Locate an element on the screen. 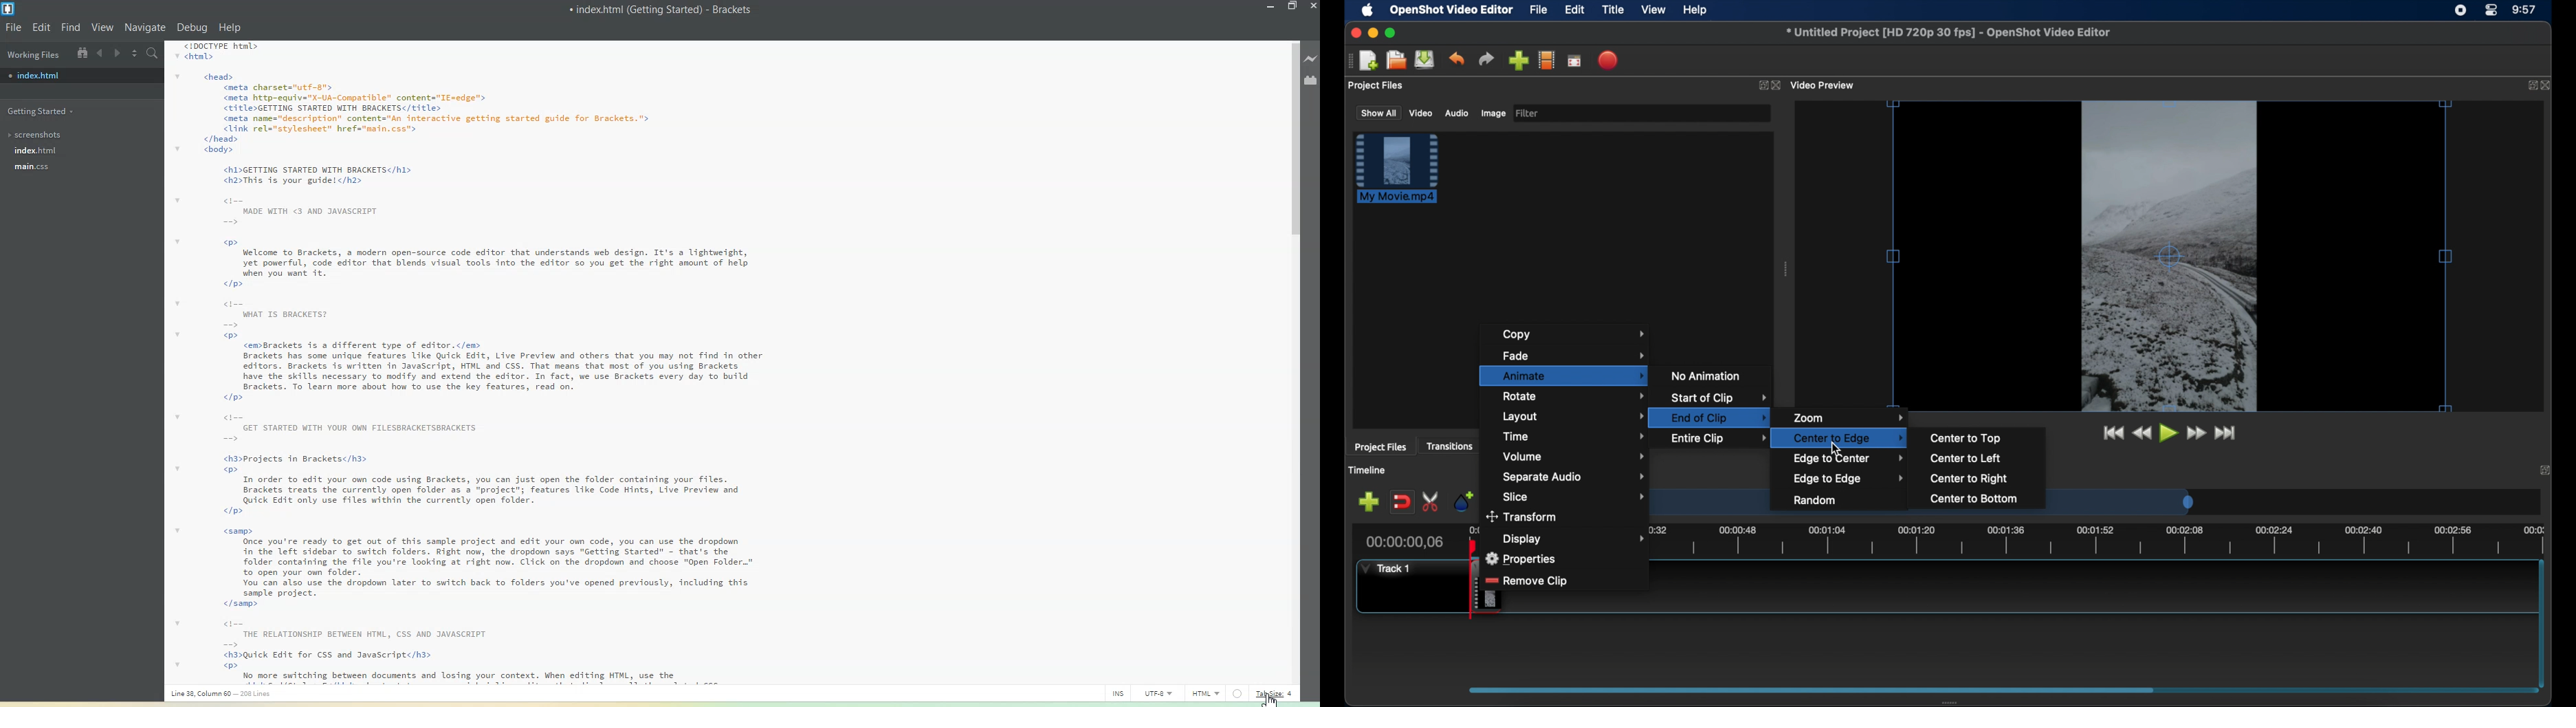 The image size is (2576, 728). HTML is located at coordinates (1204, 693).